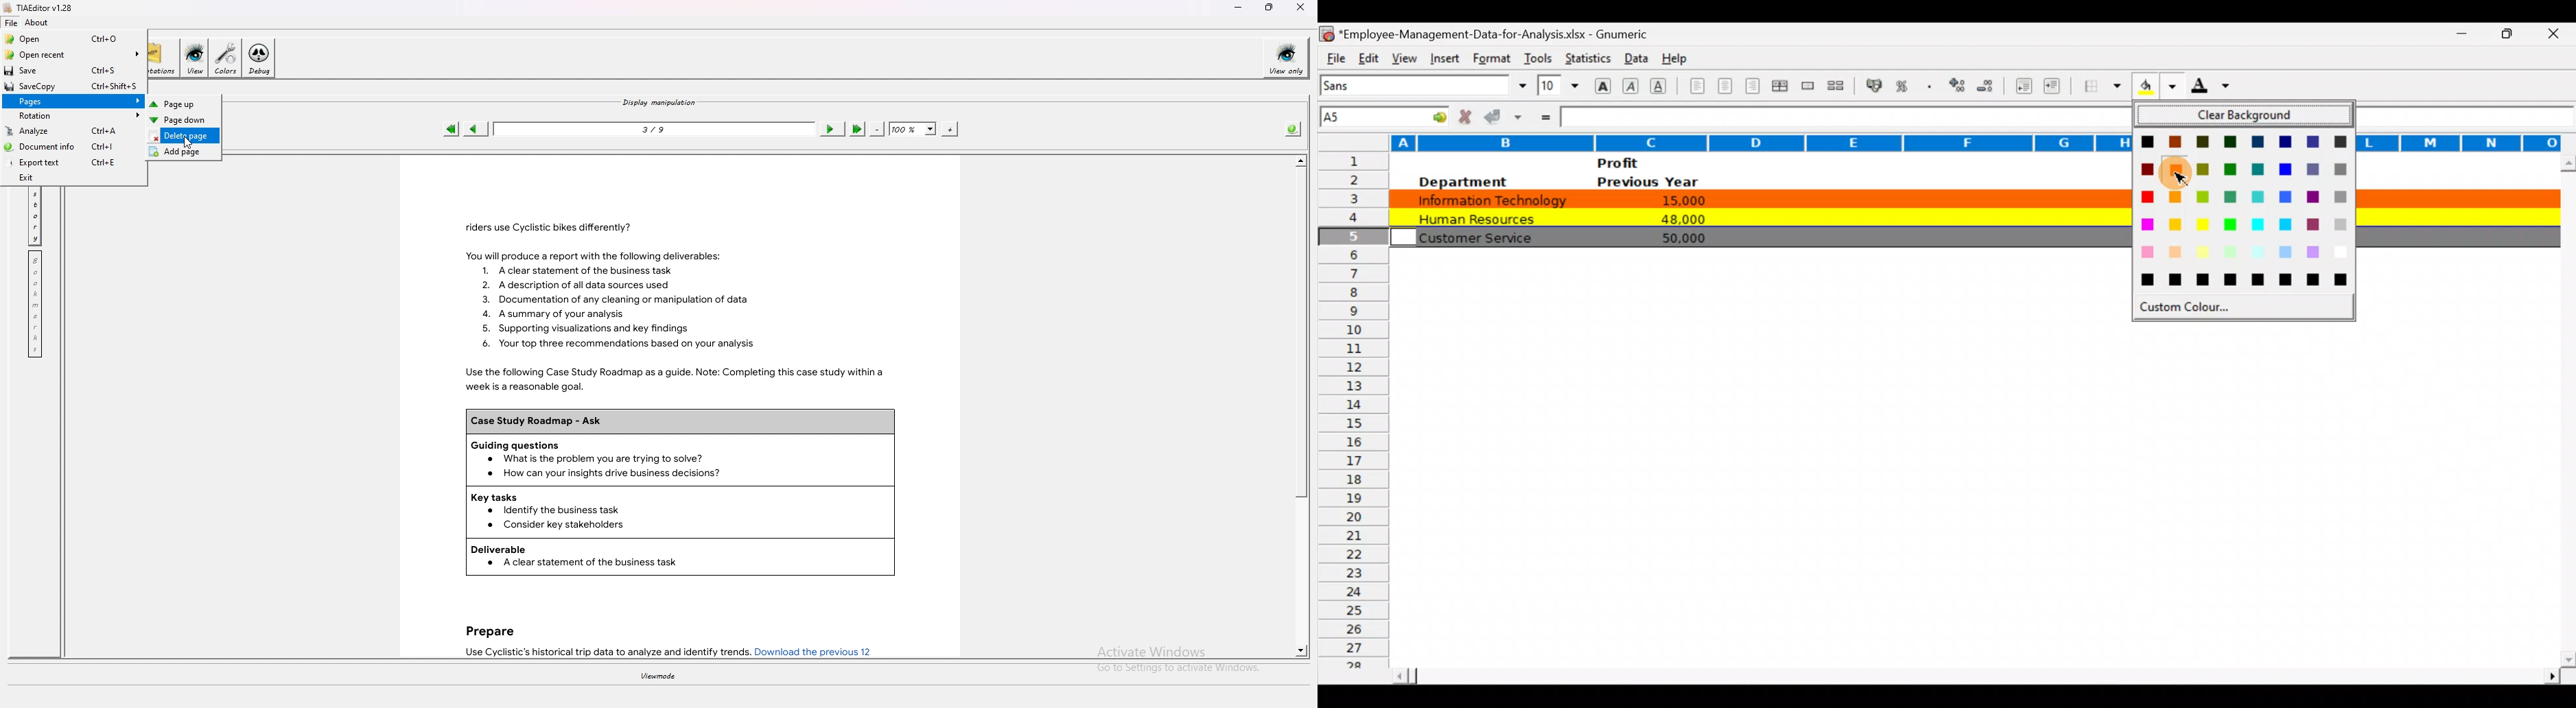 This screenshot has height=728, width=2576. I want to click on Rows, so click(1353, 418).